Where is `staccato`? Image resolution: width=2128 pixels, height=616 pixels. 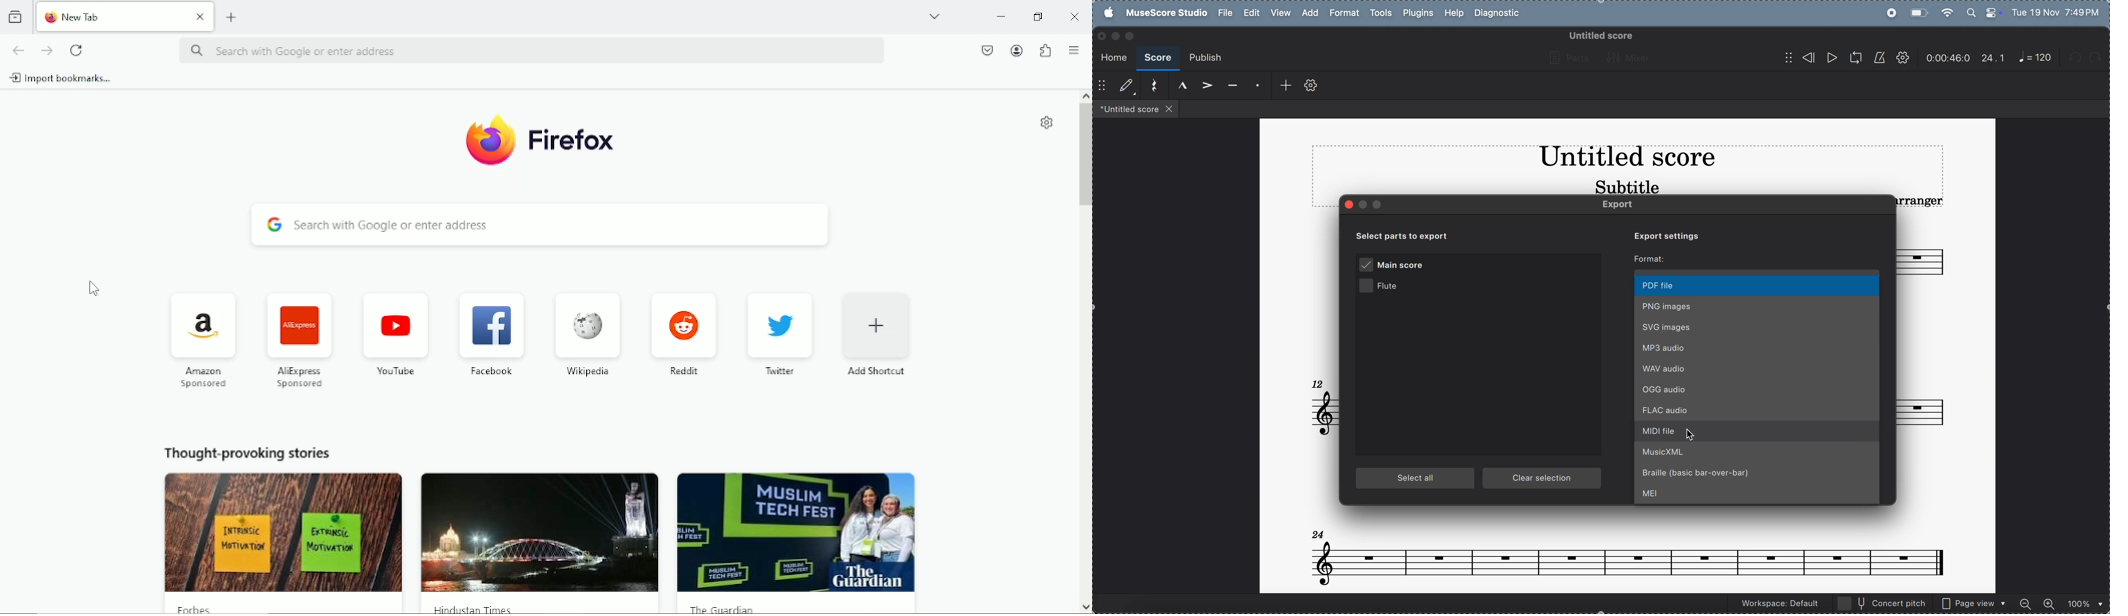 staccato is located at coordinates (1256, 86).